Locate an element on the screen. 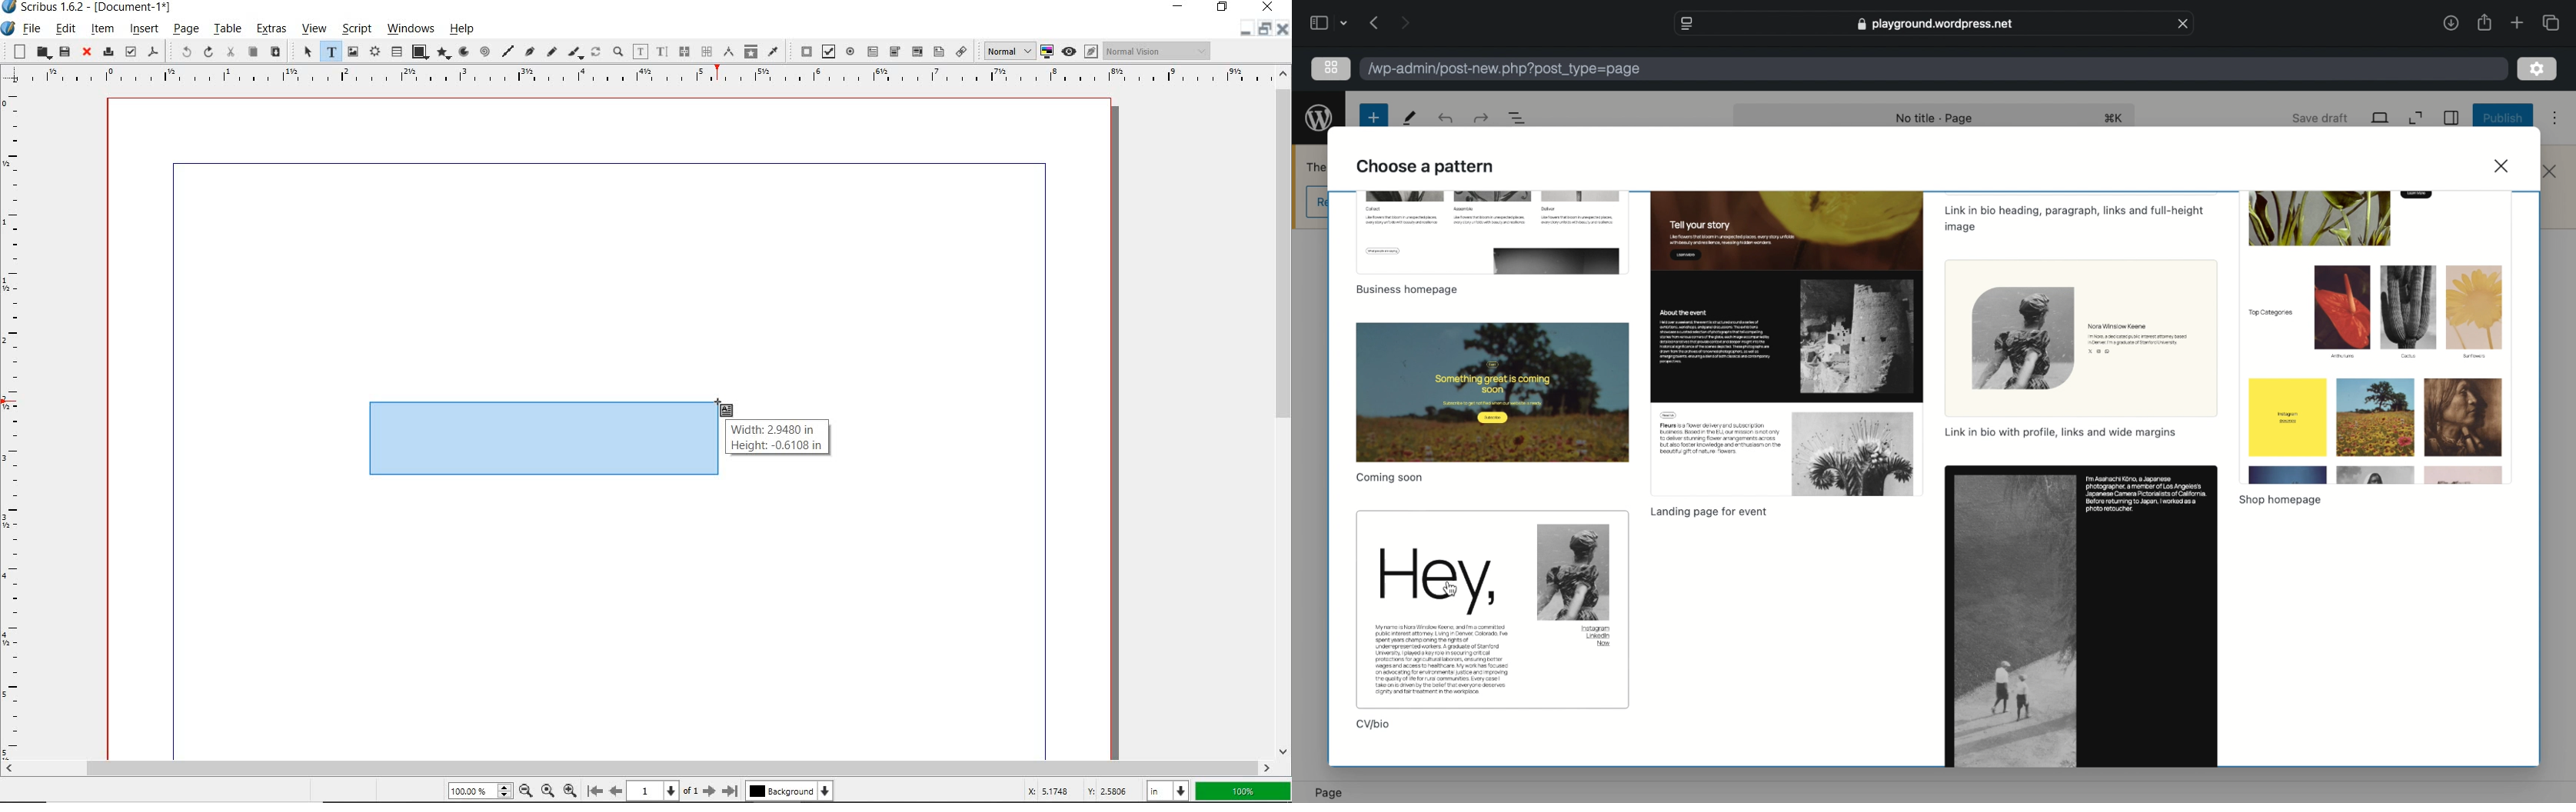 Image resolution: width=2576 pixels, height=812 pixels. Preview mode is located at coordinates (1068, 51).